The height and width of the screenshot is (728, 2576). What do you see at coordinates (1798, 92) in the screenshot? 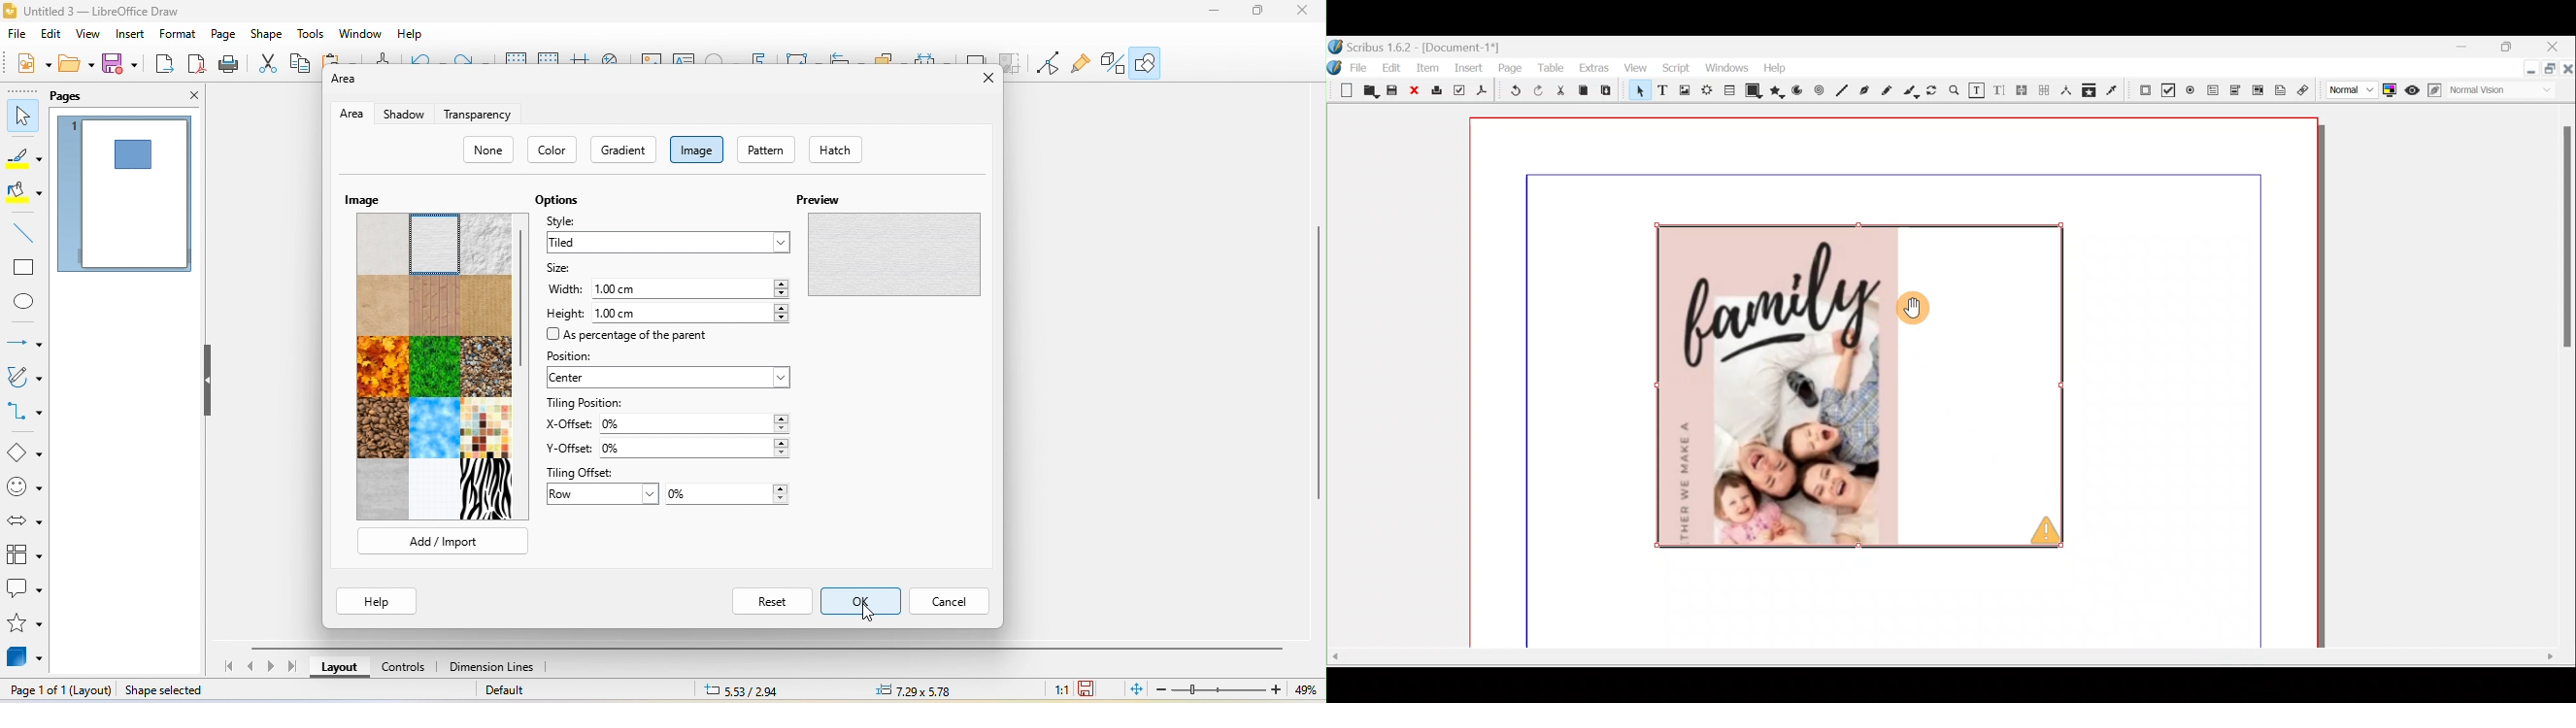
I see `Arc` at bounding box center [1798, 92].